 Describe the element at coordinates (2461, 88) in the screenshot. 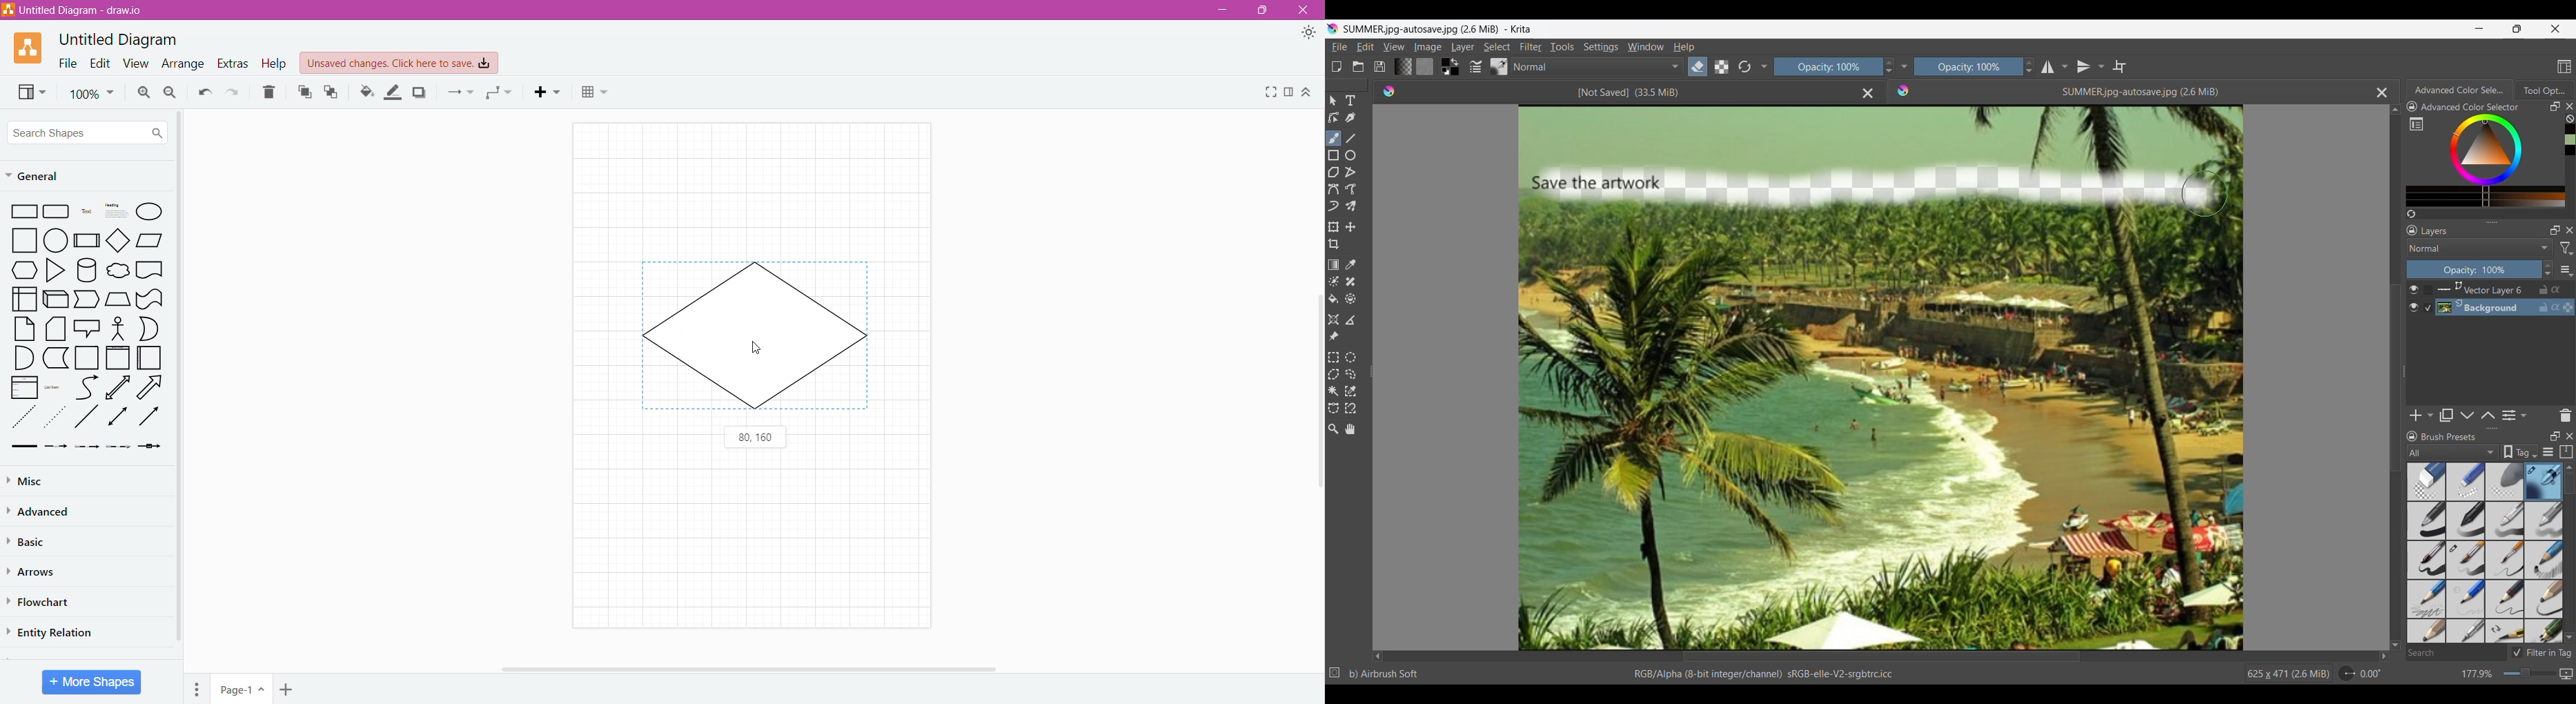

I see `Advanced color Selector` at that location.